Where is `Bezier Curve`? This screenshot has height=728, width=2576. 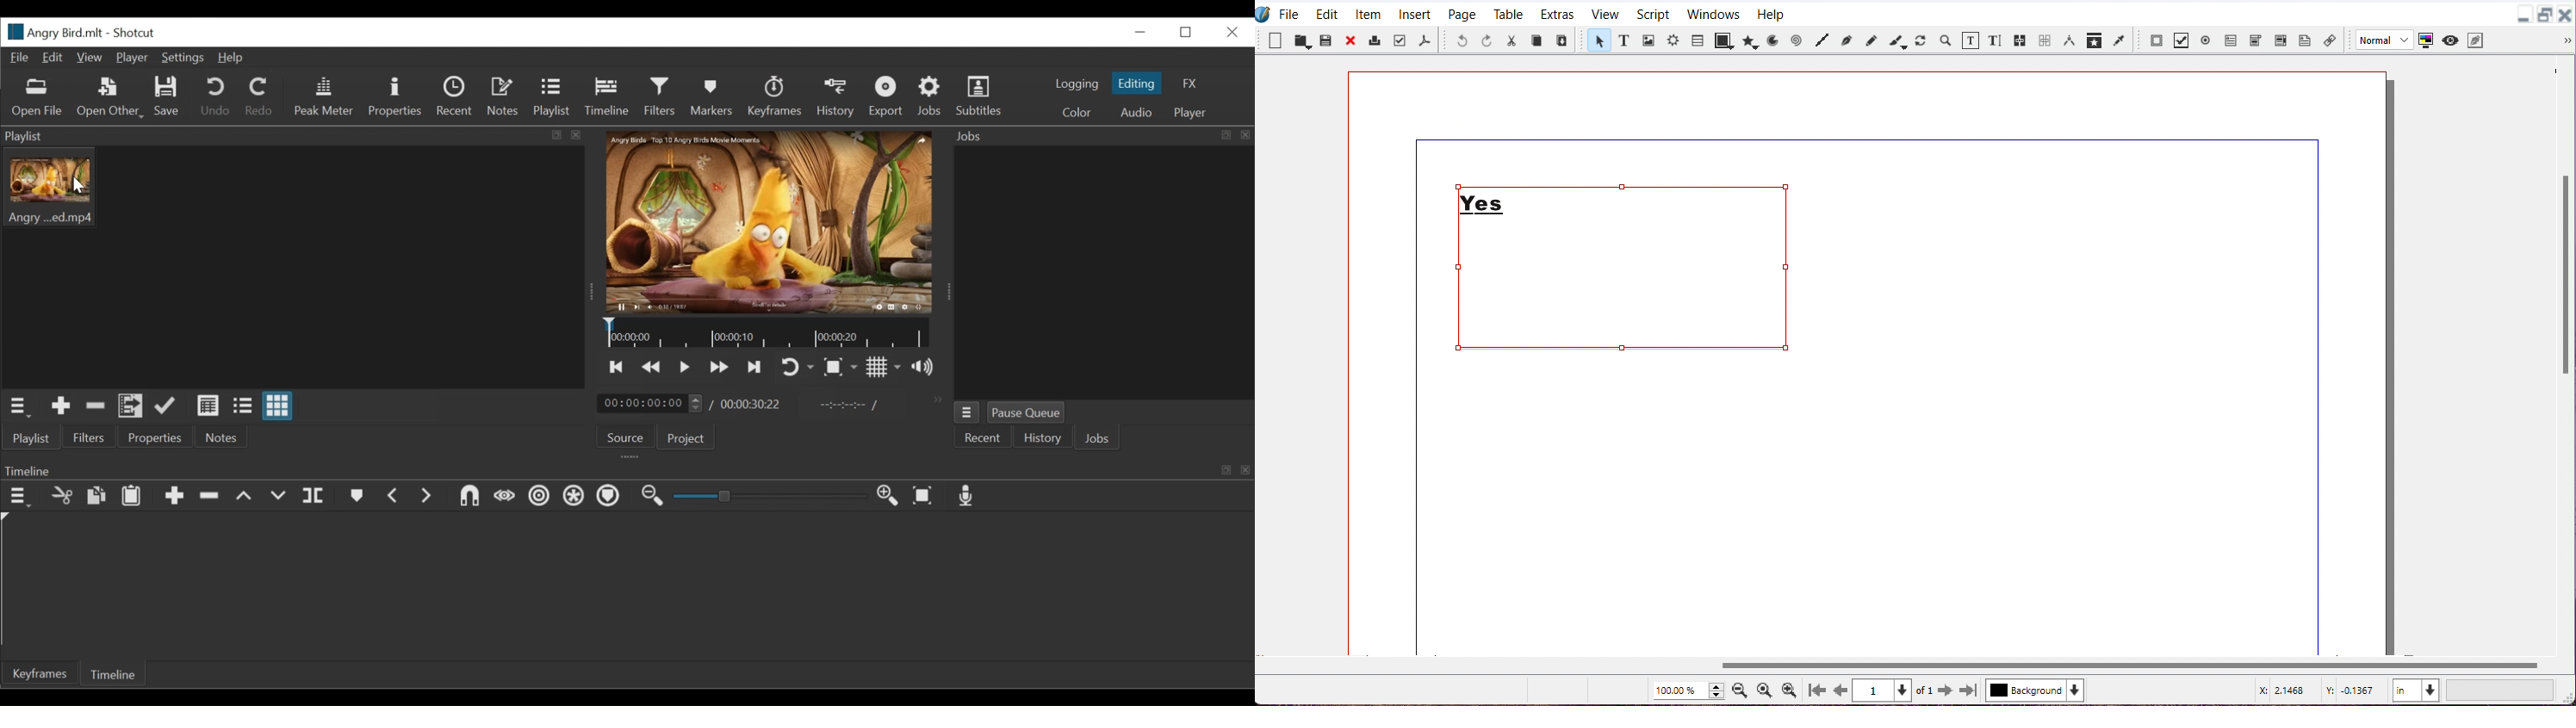 Bezier Curve is located at coordinates (1845, 41).